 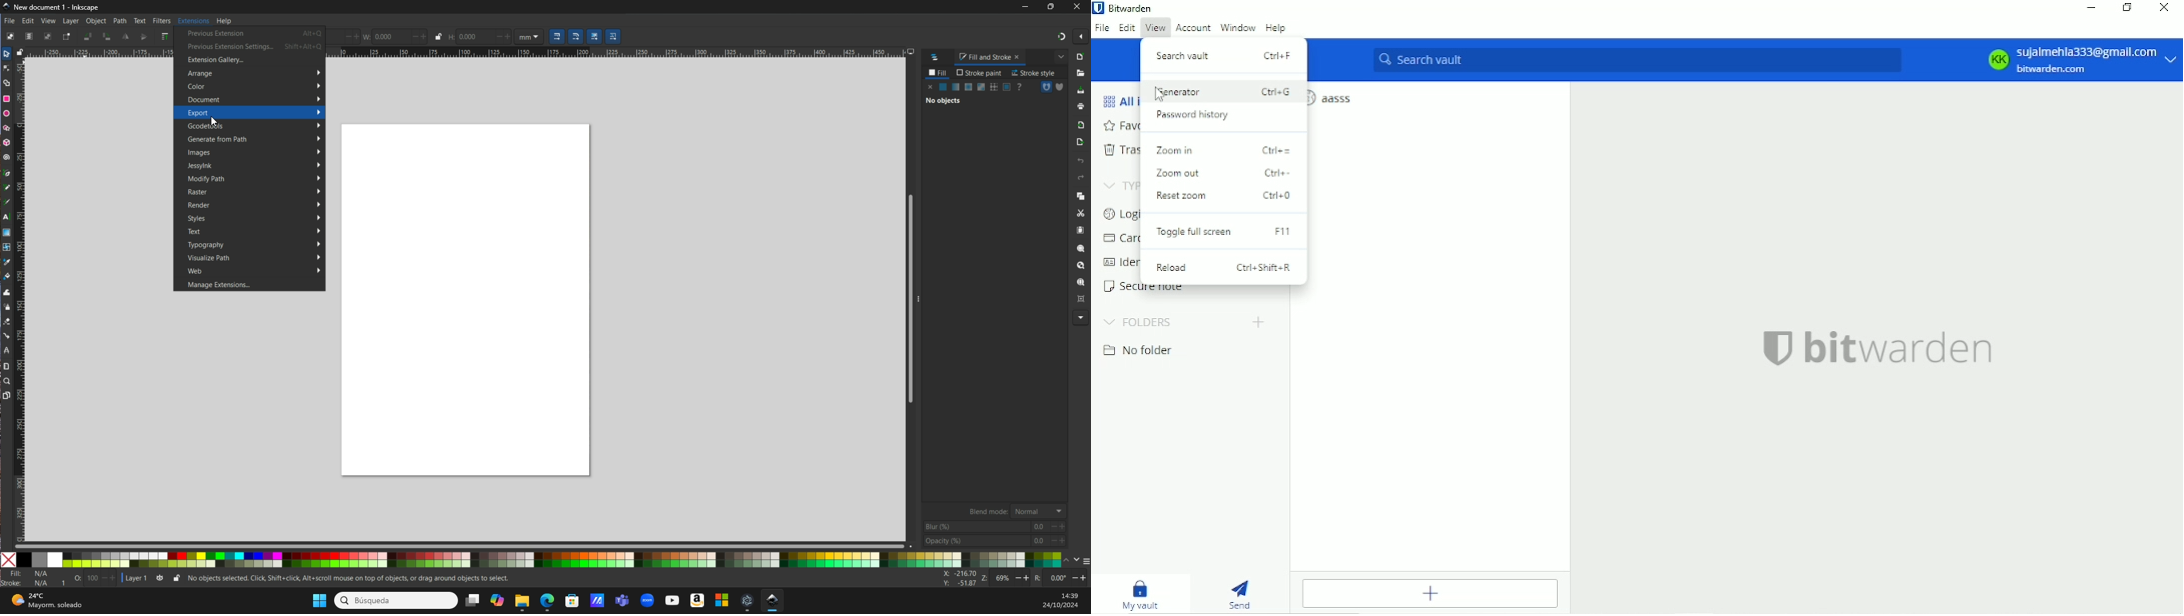 What do you see at coordinates (463, 544) in the screenshot?
I see `horizontal scroll bar` at bounding box center [463, 544].